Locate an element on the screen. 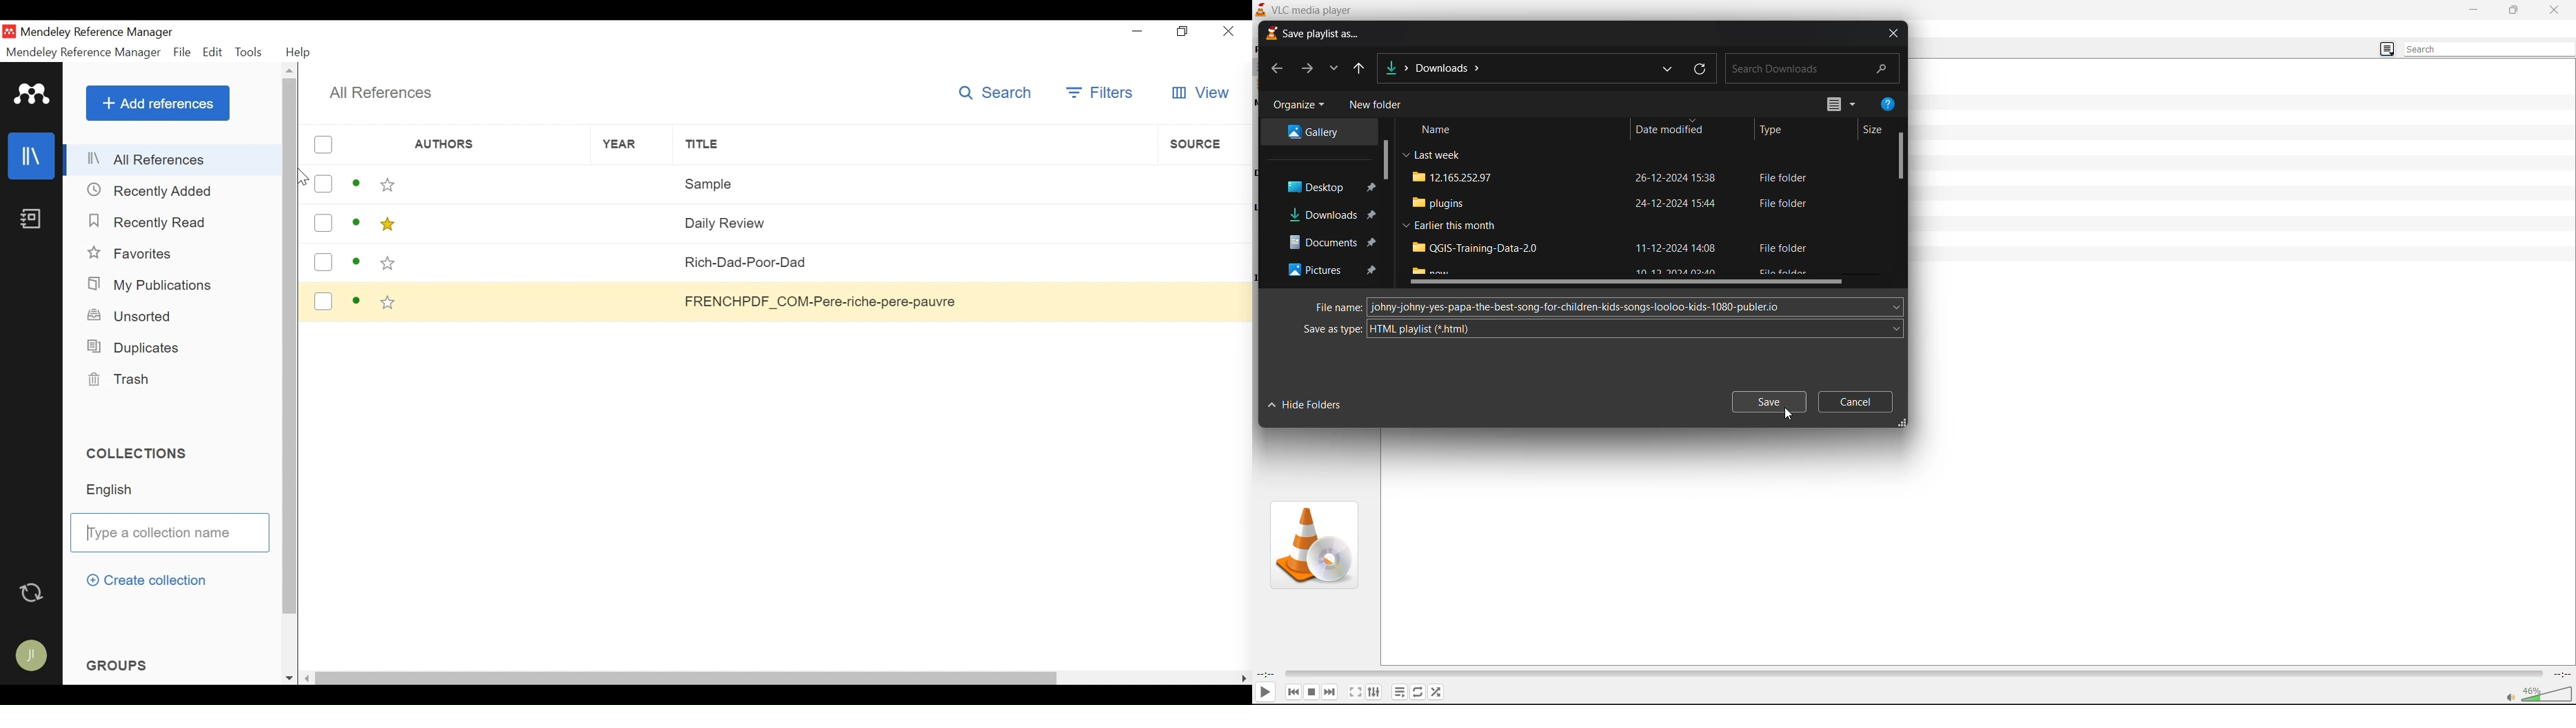  Scroll left is located at coordinates (310, 678).